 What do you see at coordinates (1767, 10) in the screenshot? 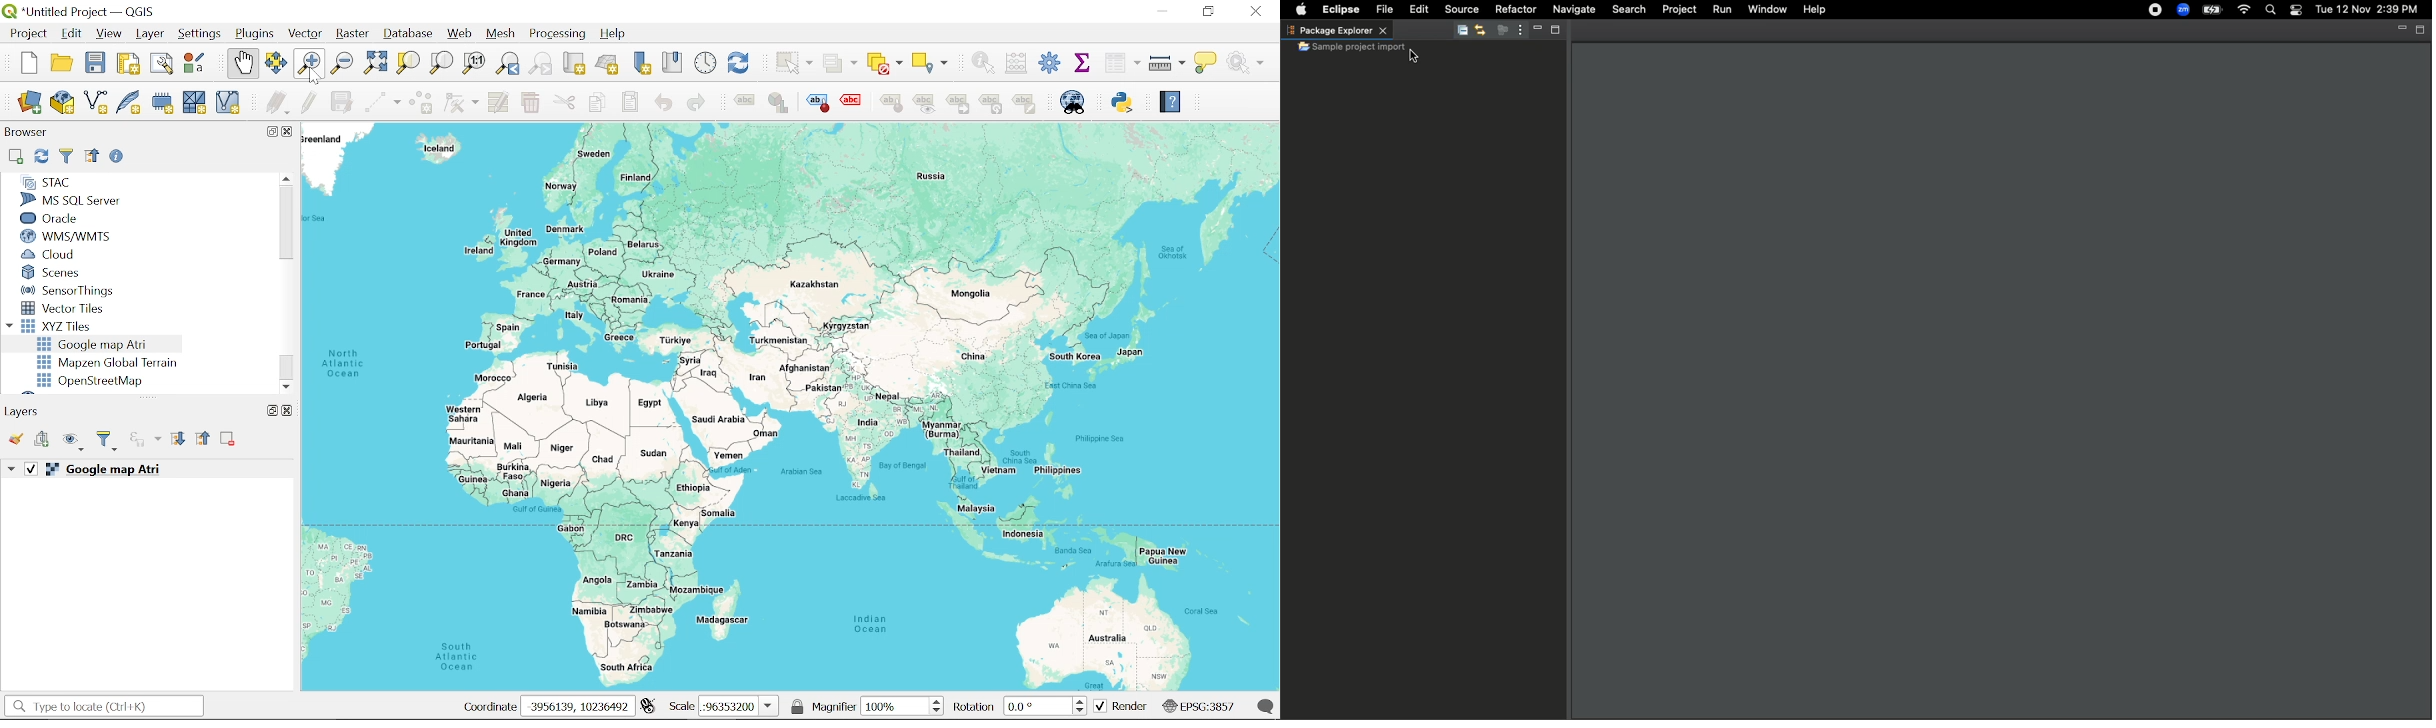
I see `Window` at bounding box center [1767, 10].